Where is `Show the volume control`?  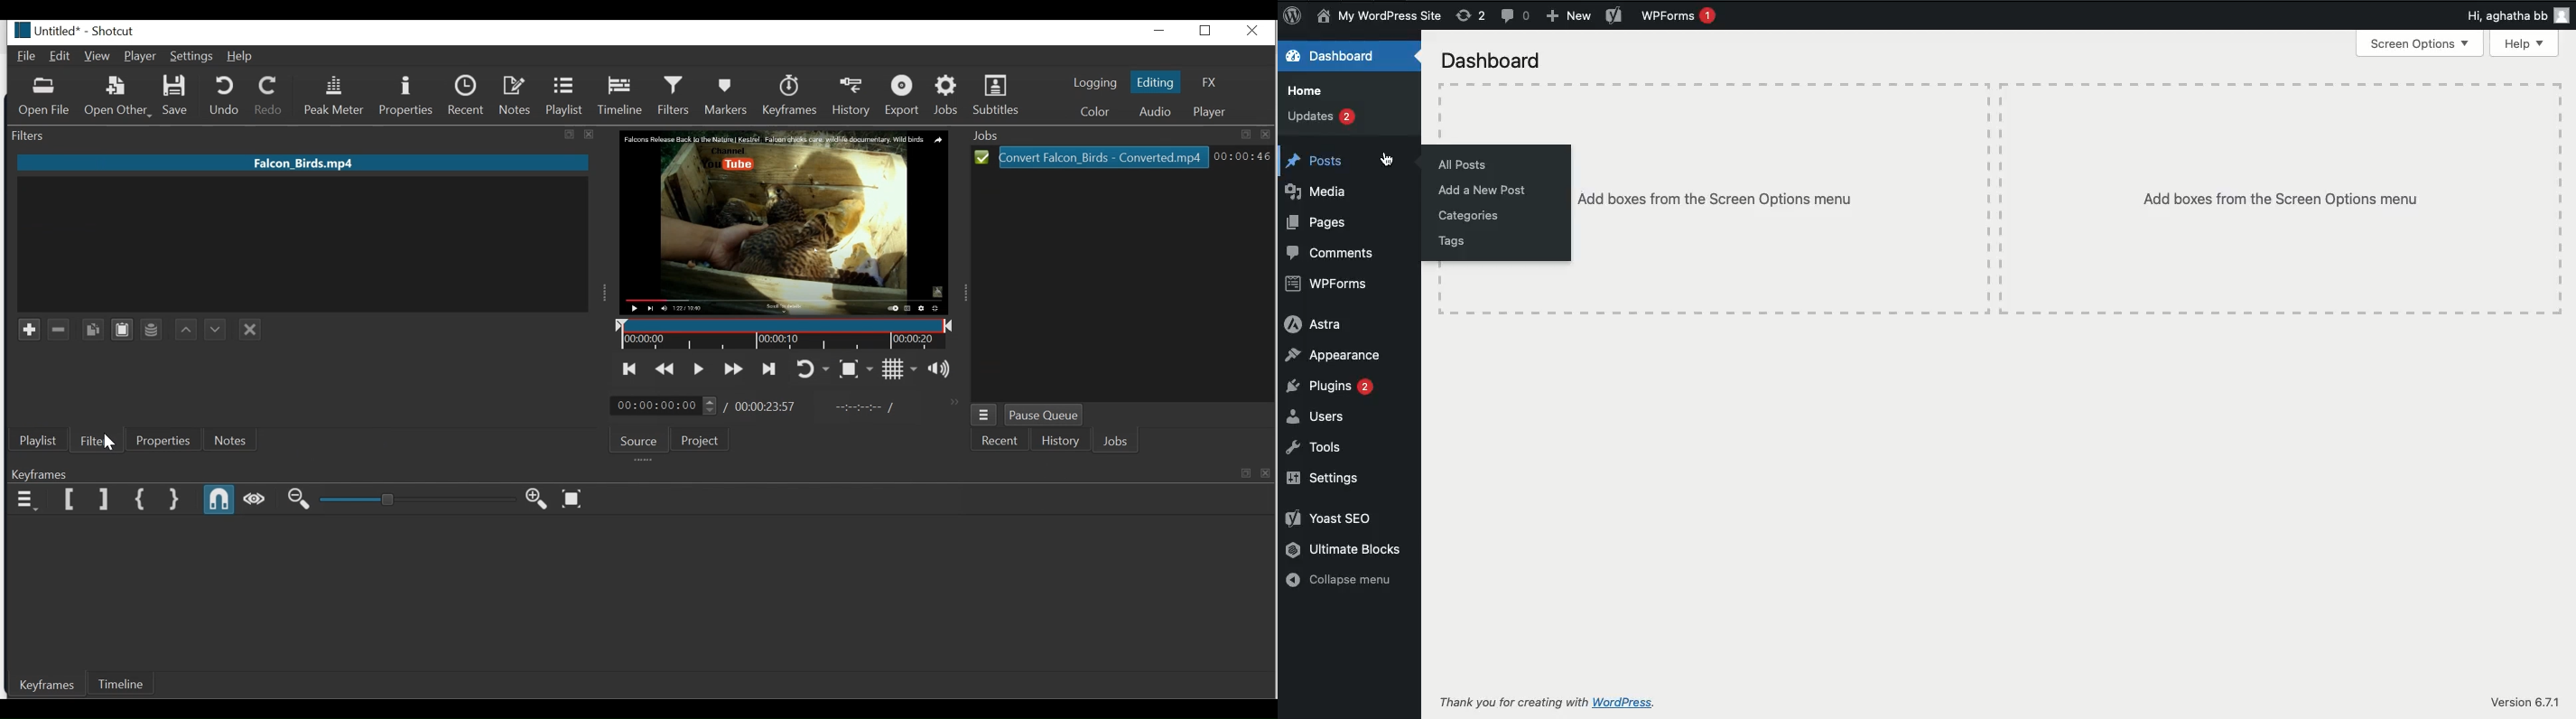 Show the volume control is located at coordinates (941, 367).